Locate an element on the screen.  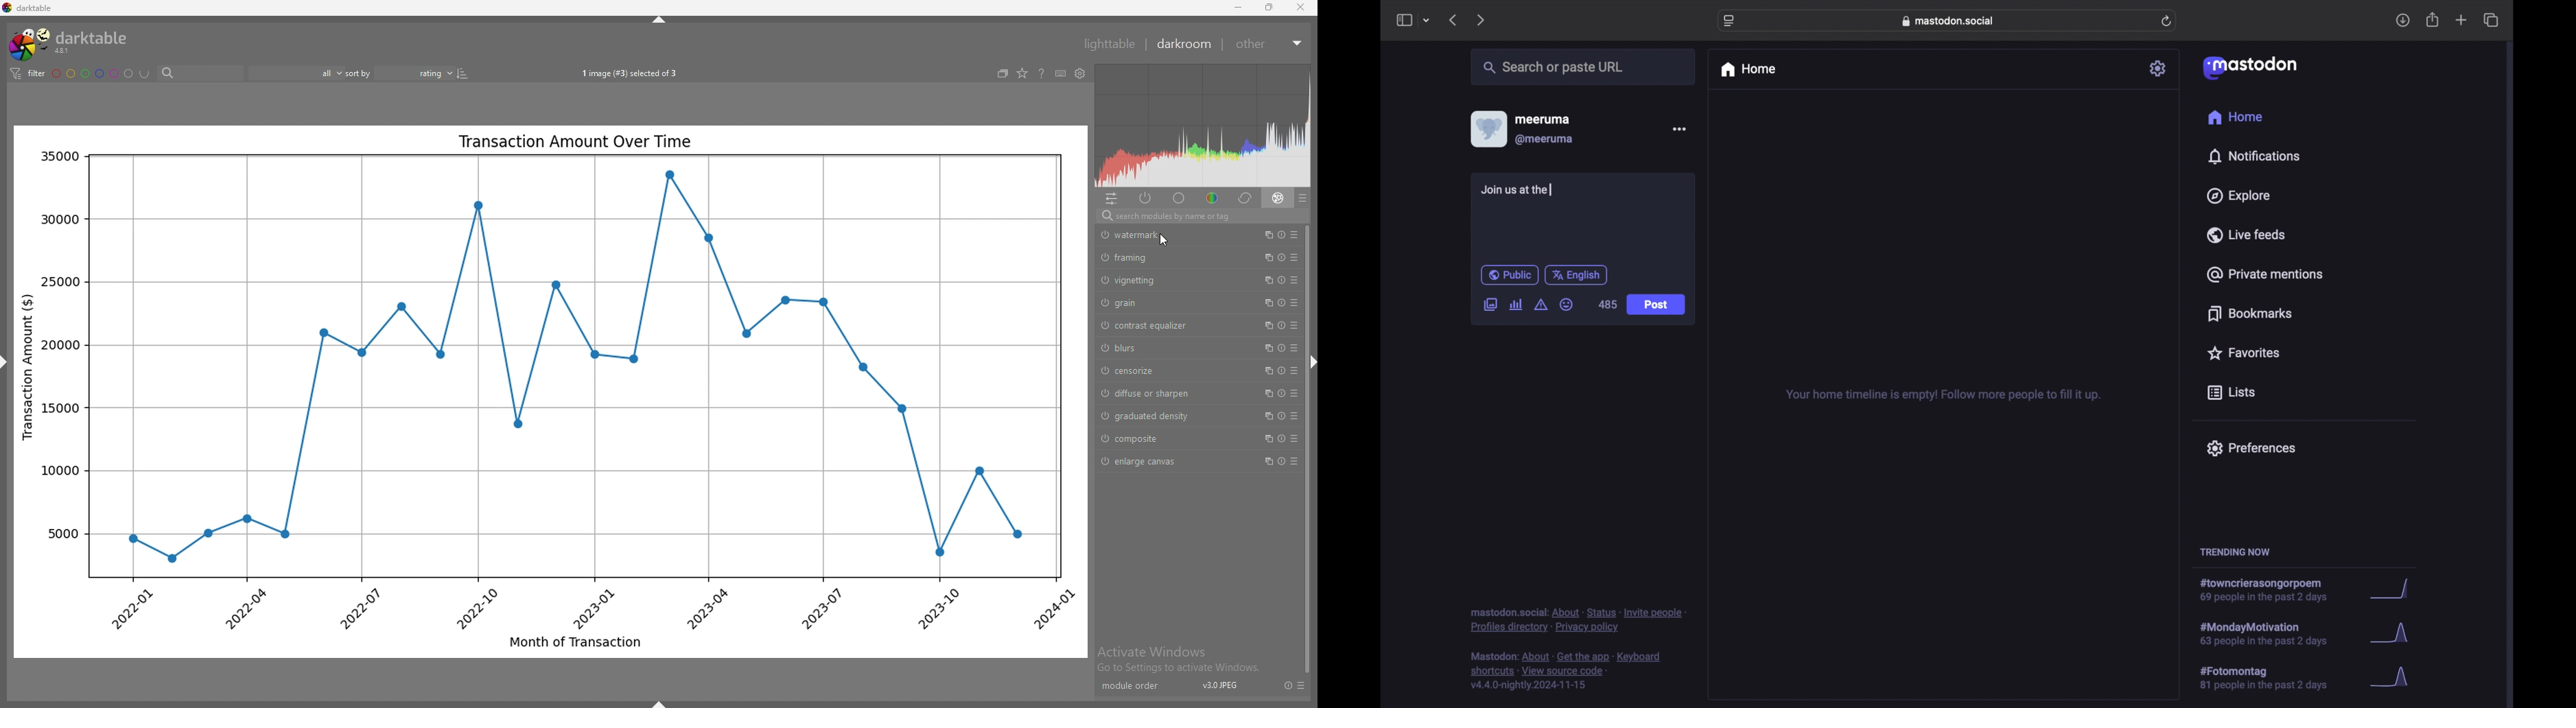
live feeds is located at coordinates (2247, 235).